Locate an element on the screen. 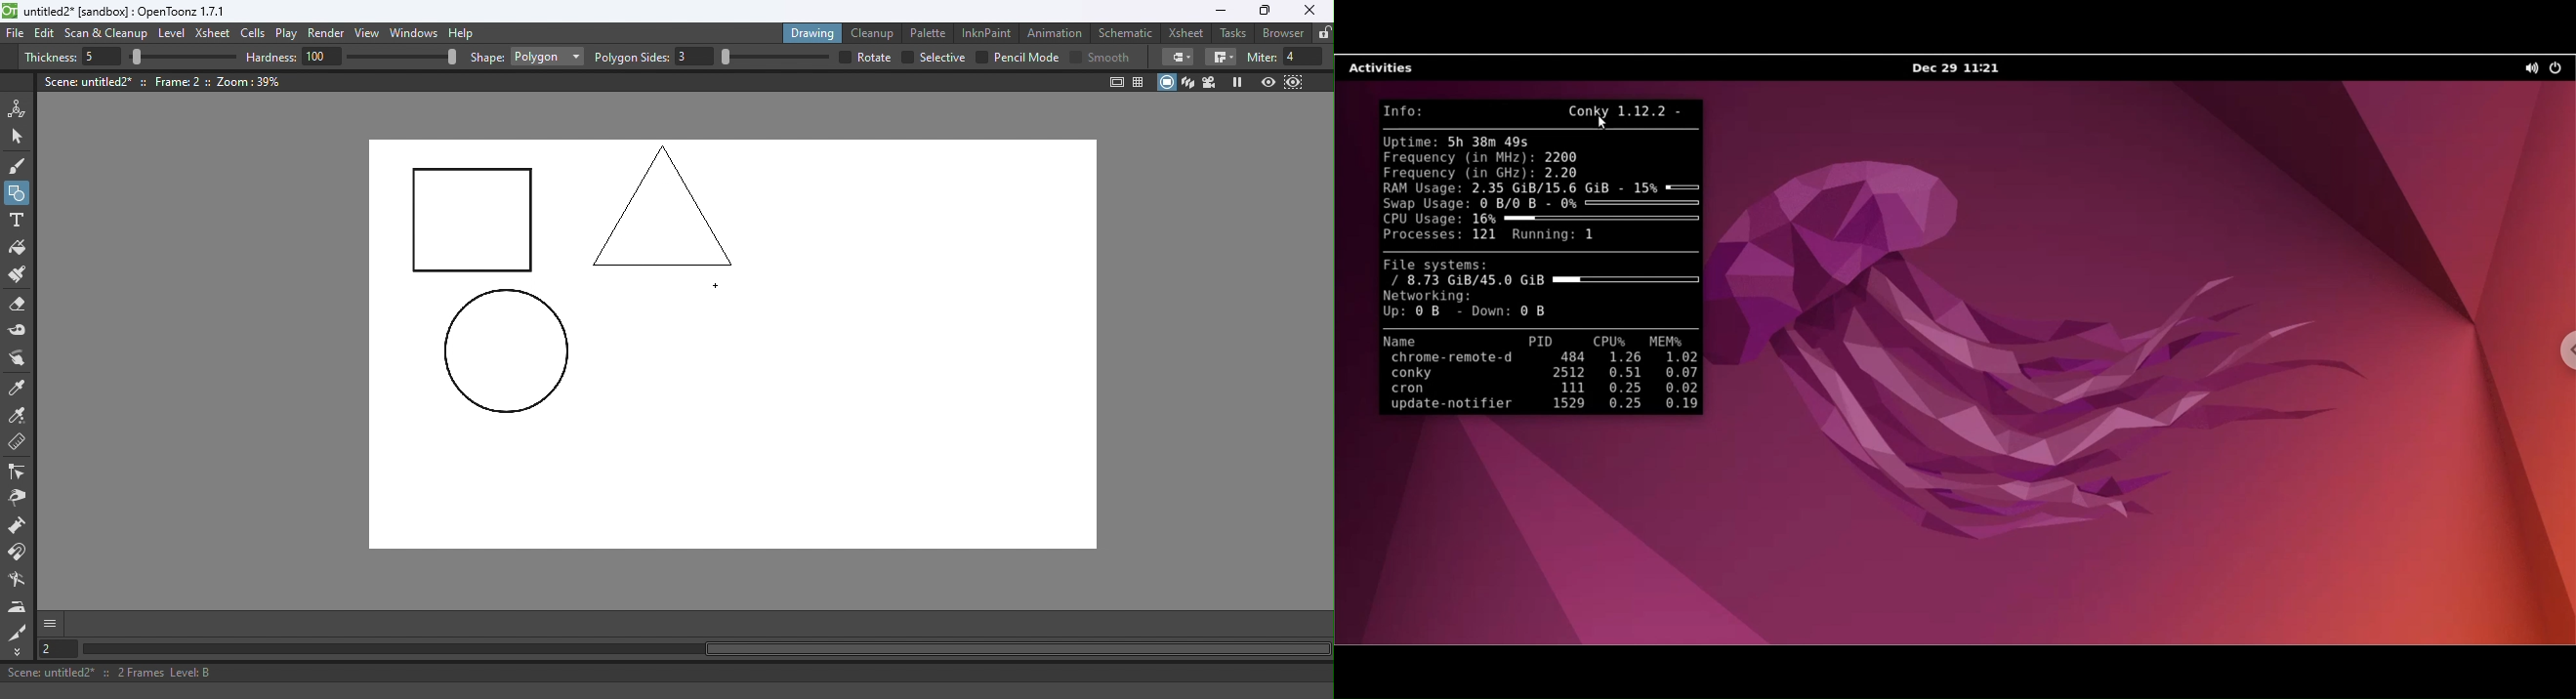  Eraser tool is located at coordinates (22, 305).